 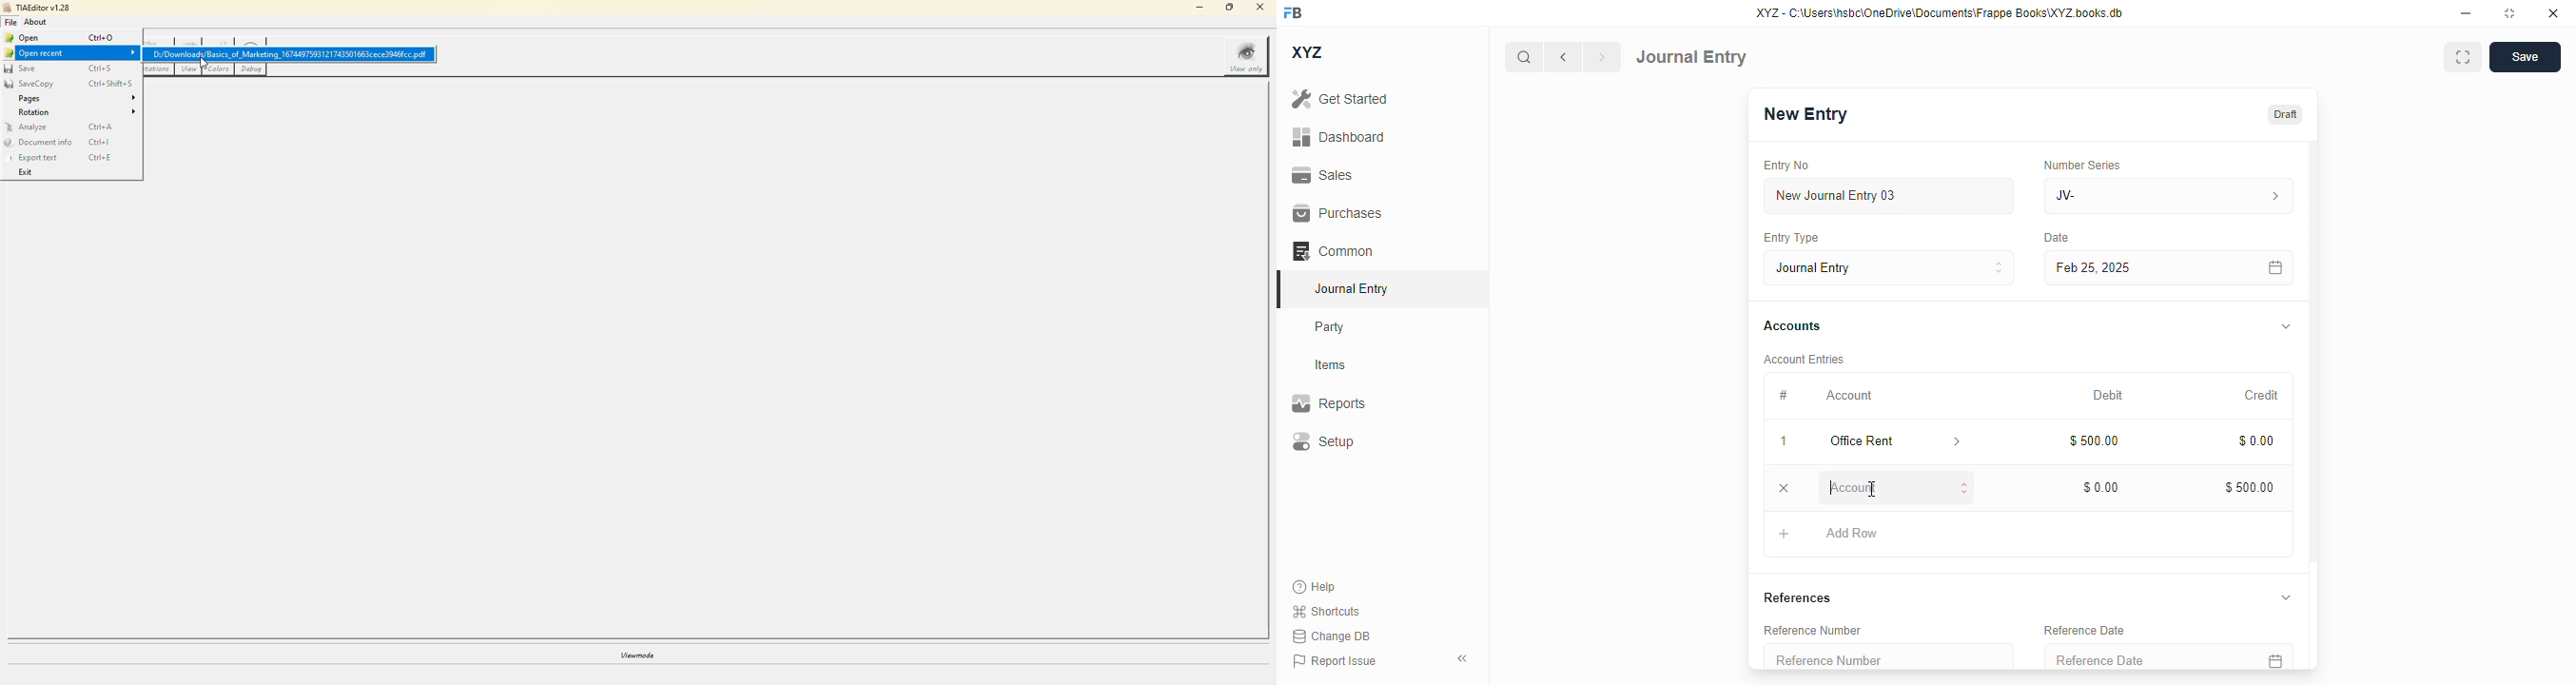 What do you see at coordinates (1849, 396) in the screenshot?
I see `account` at bounding box center [1849, 396].